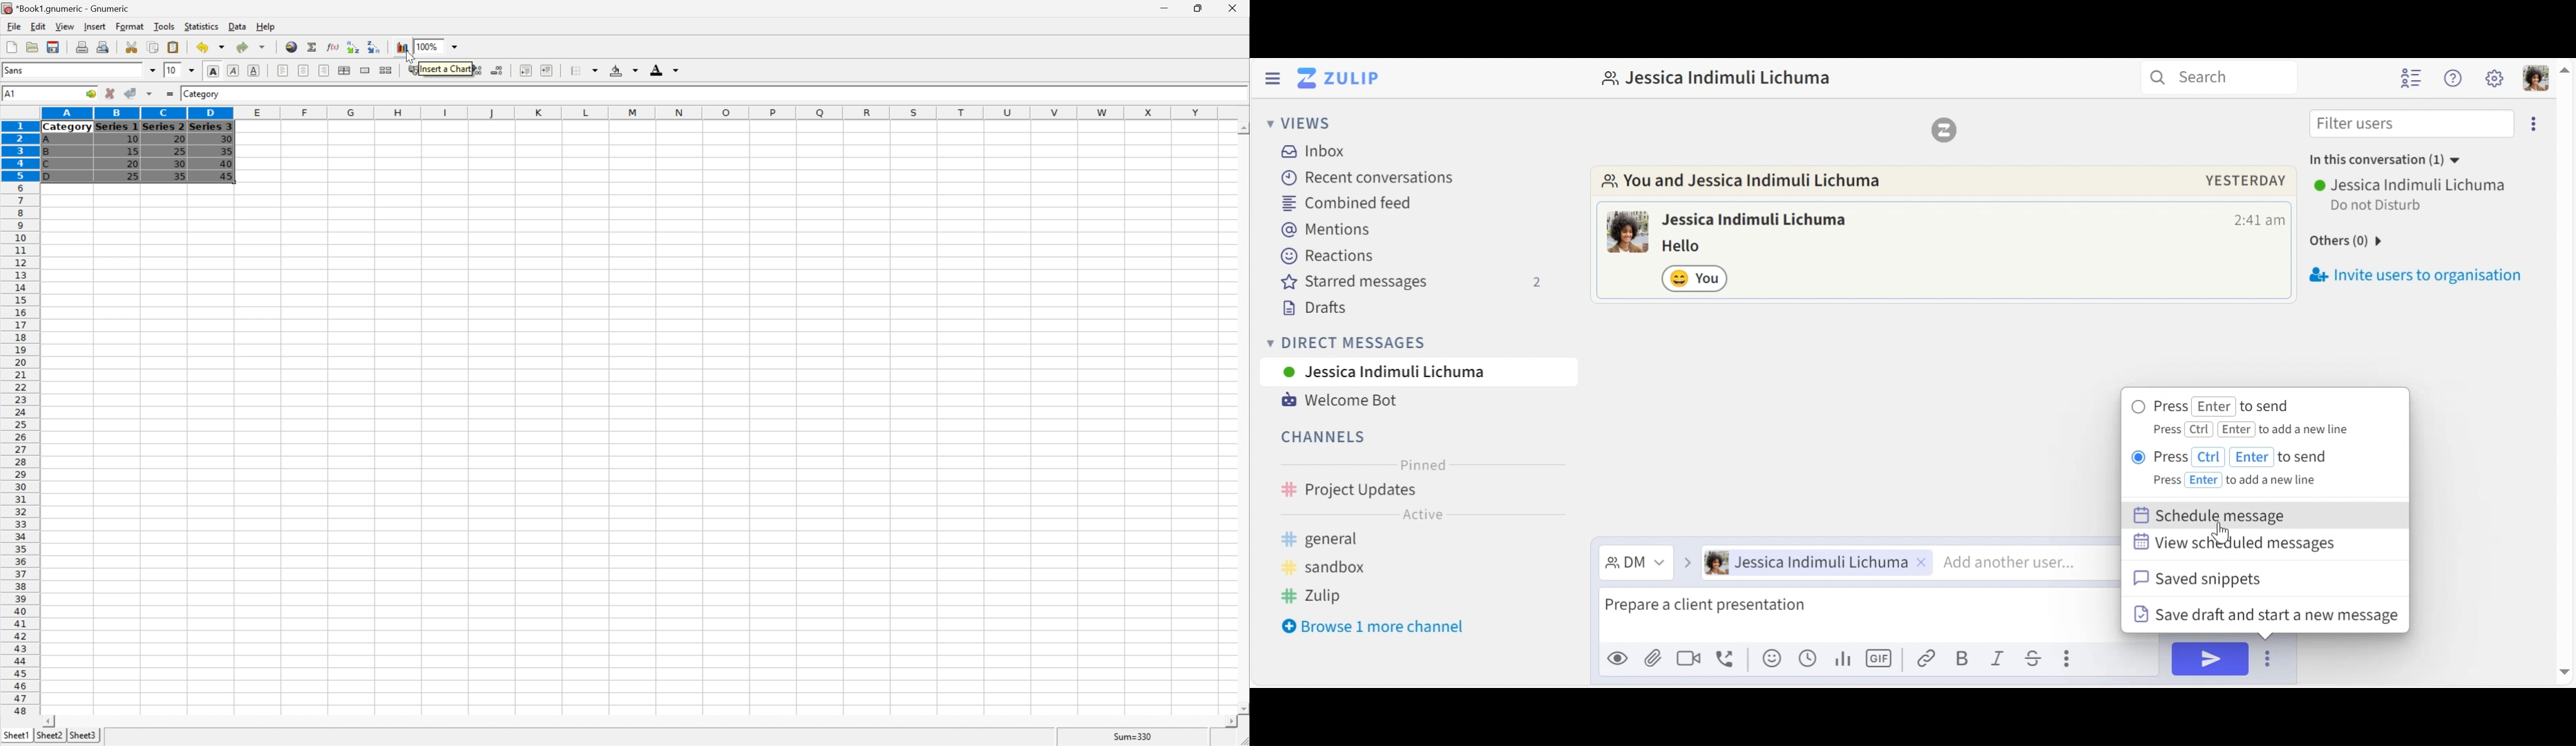 This screenshot has width=2576, height=756. I want to click on Accept changes in multiple cells, so click(148, 93).